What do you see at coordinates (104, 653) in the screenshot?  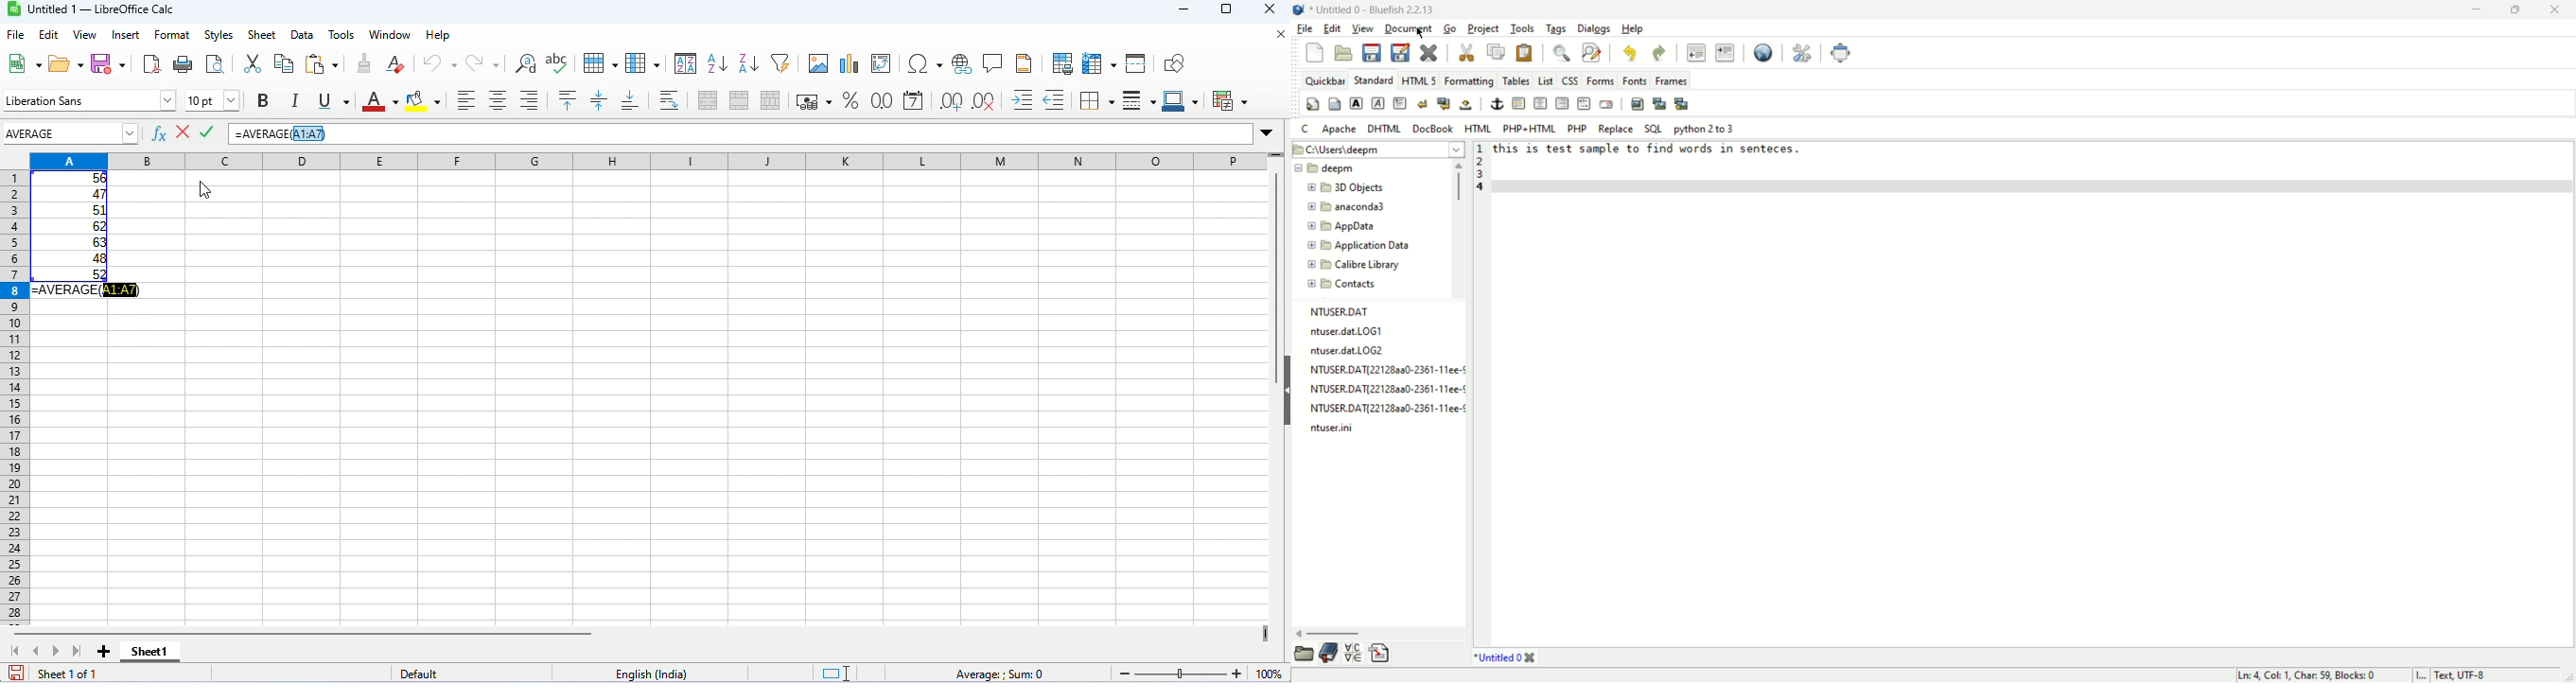 I see `add new sheet` at bounding box center [104, 653].